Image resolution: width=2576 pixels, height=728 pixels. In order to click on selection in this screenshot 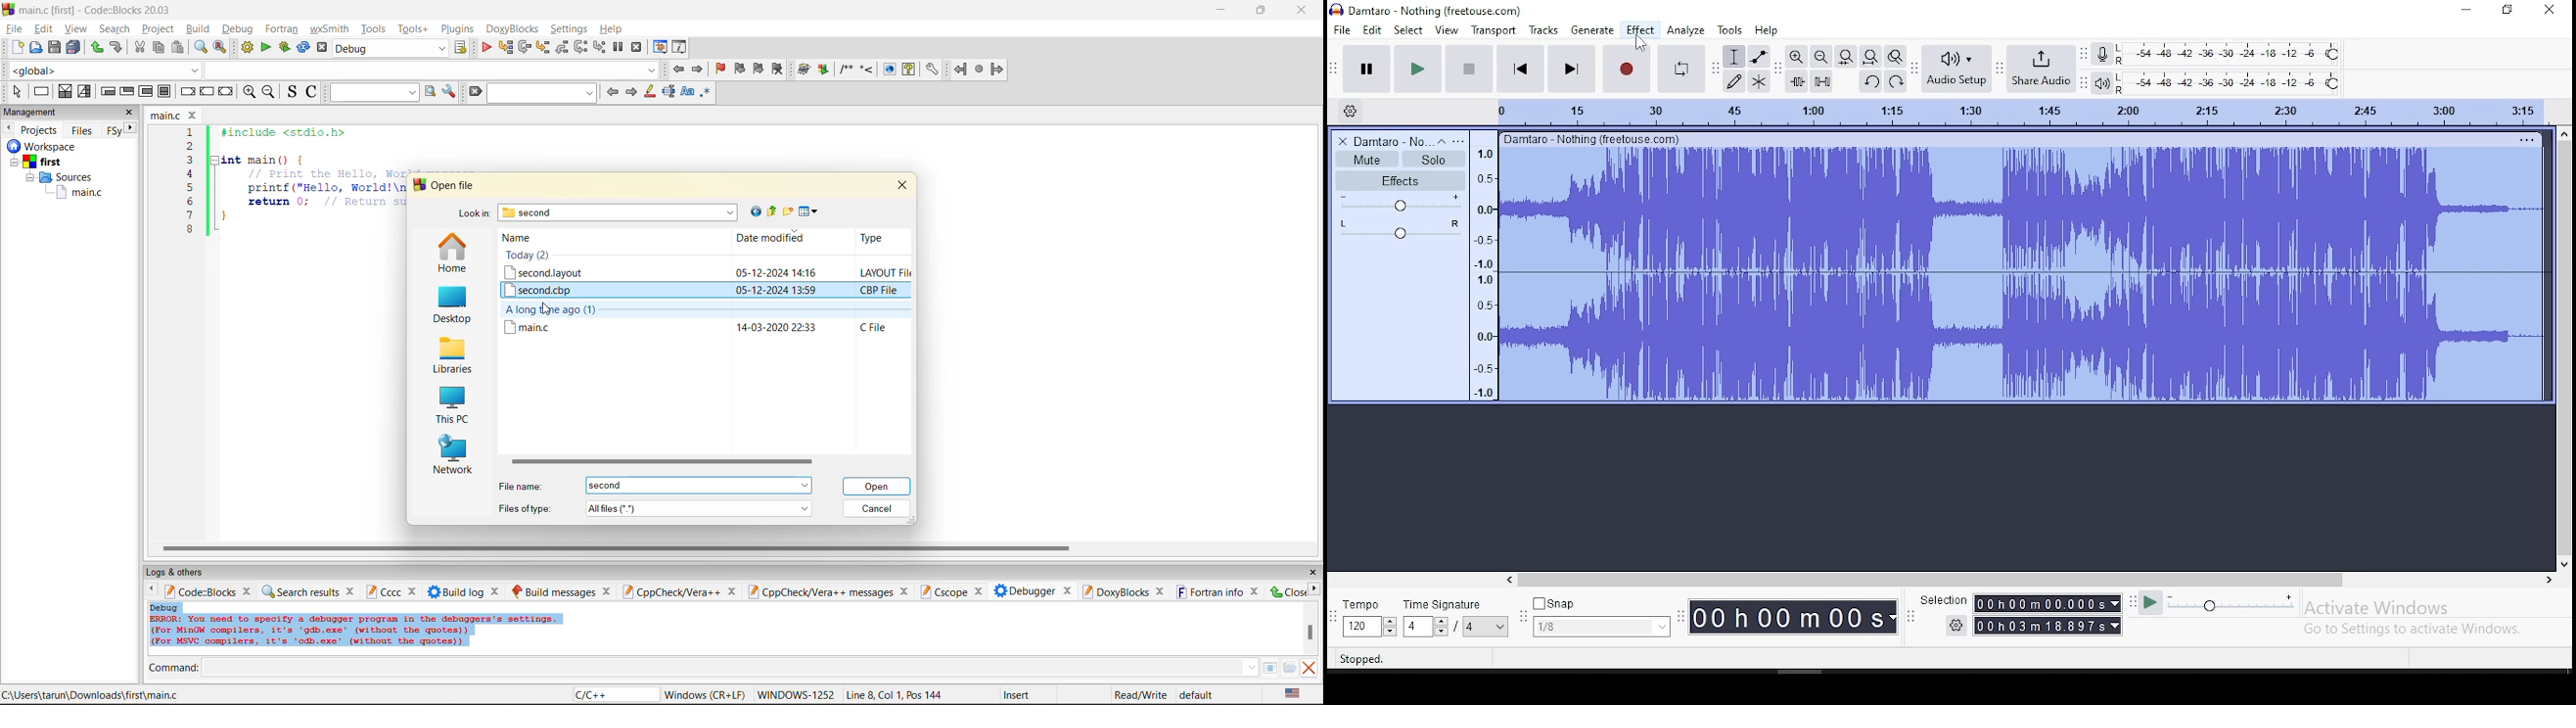, I will do `click(85, 92)`.